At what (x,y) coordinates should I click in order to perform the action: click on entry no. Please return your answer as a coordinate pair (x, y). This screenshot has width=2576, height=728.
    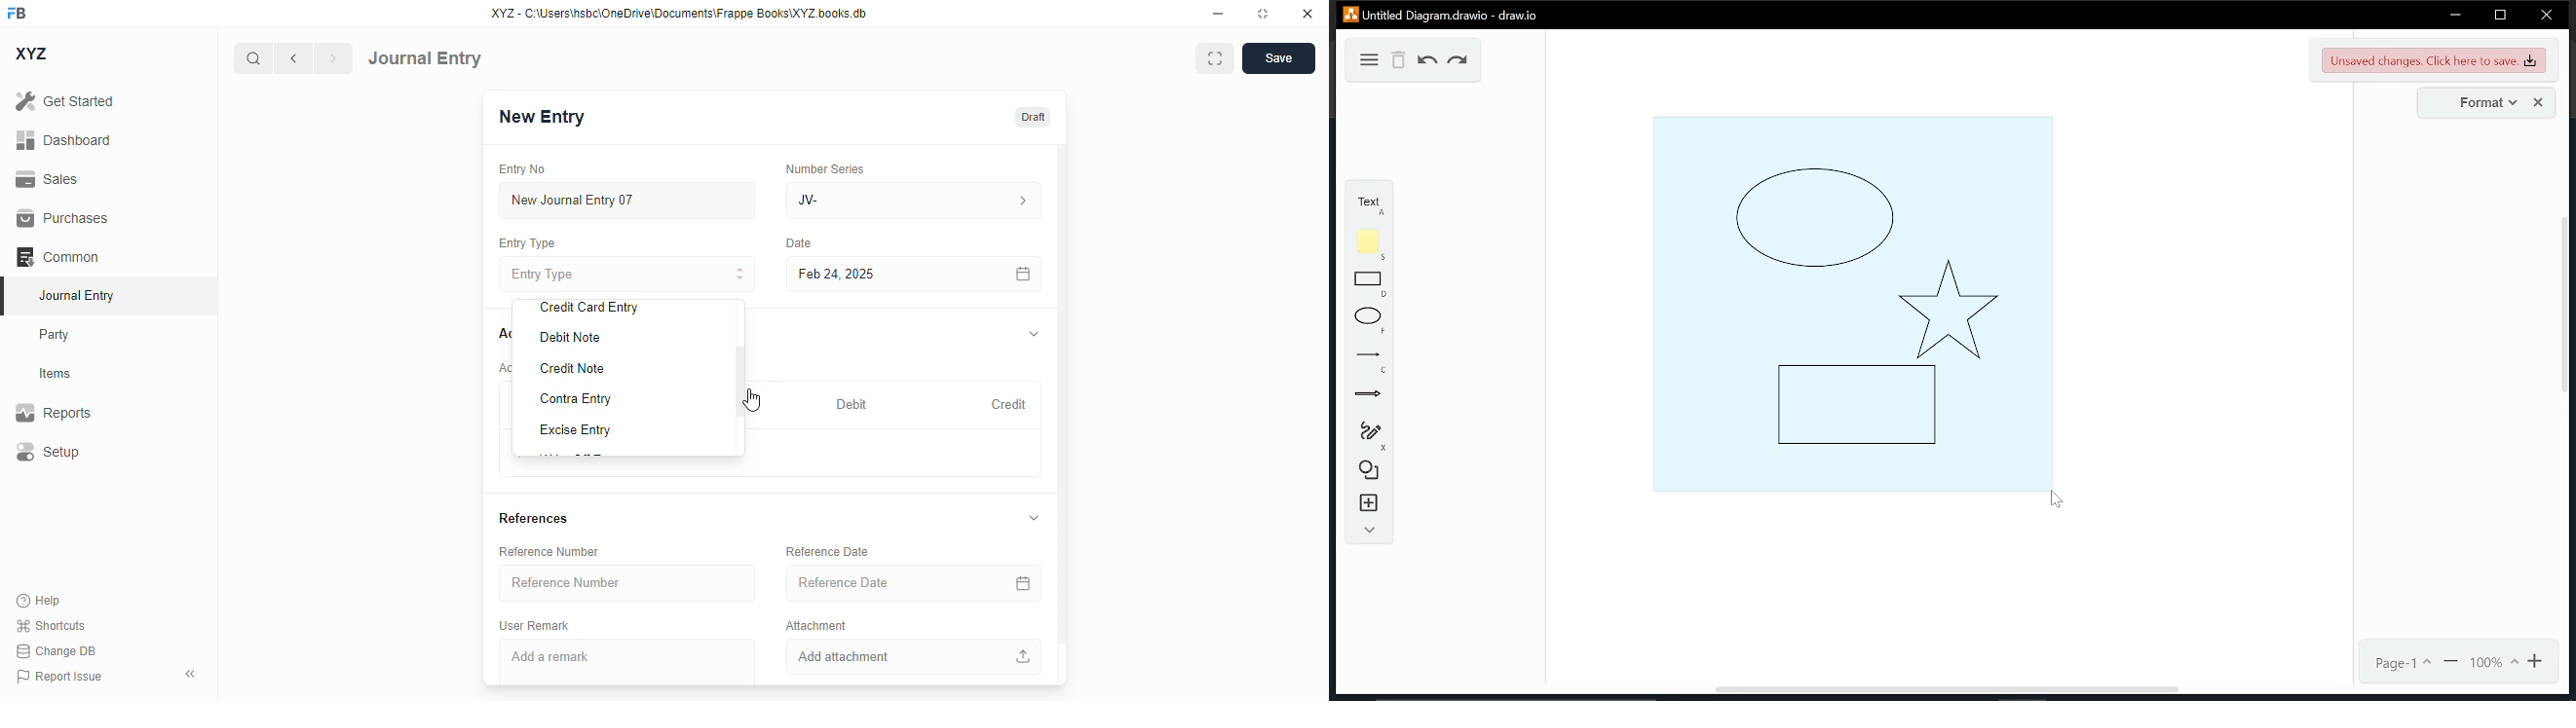
    Looking at the image, I should click on (523, 168).